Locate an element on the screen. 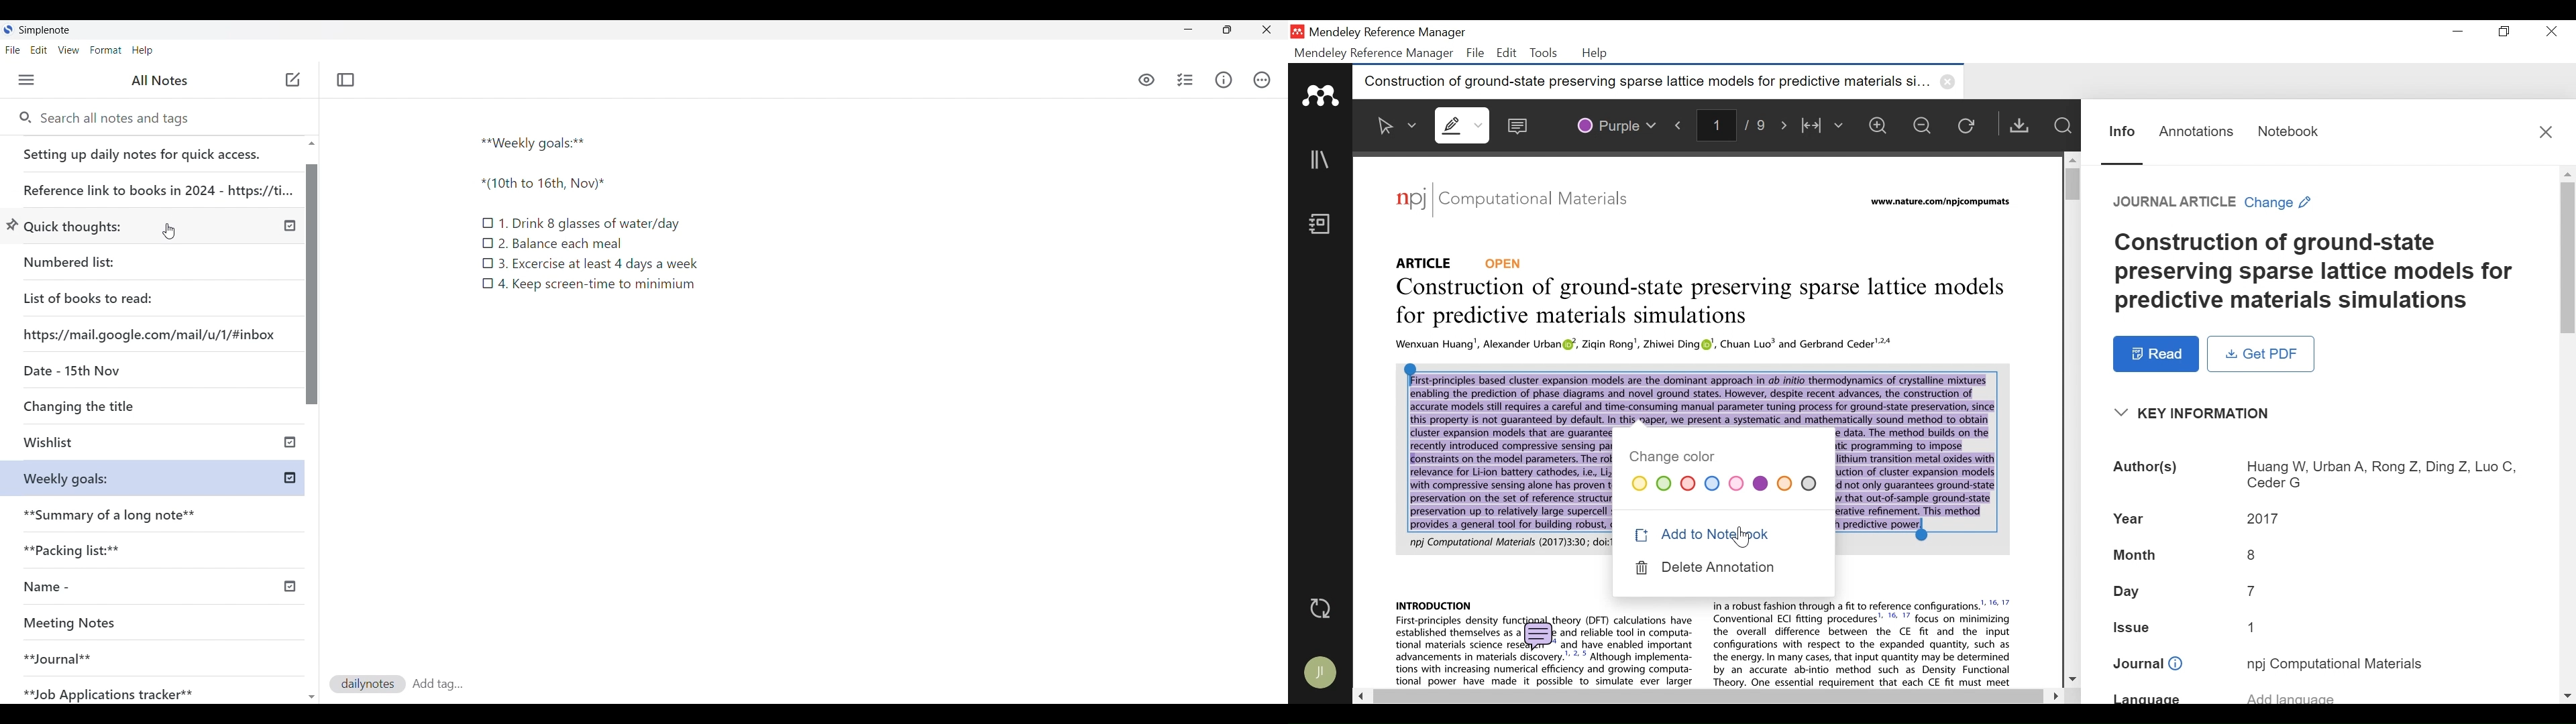 The height and width of the screenshot is (728, 2576). URL is located at coordinates (1943, 202).